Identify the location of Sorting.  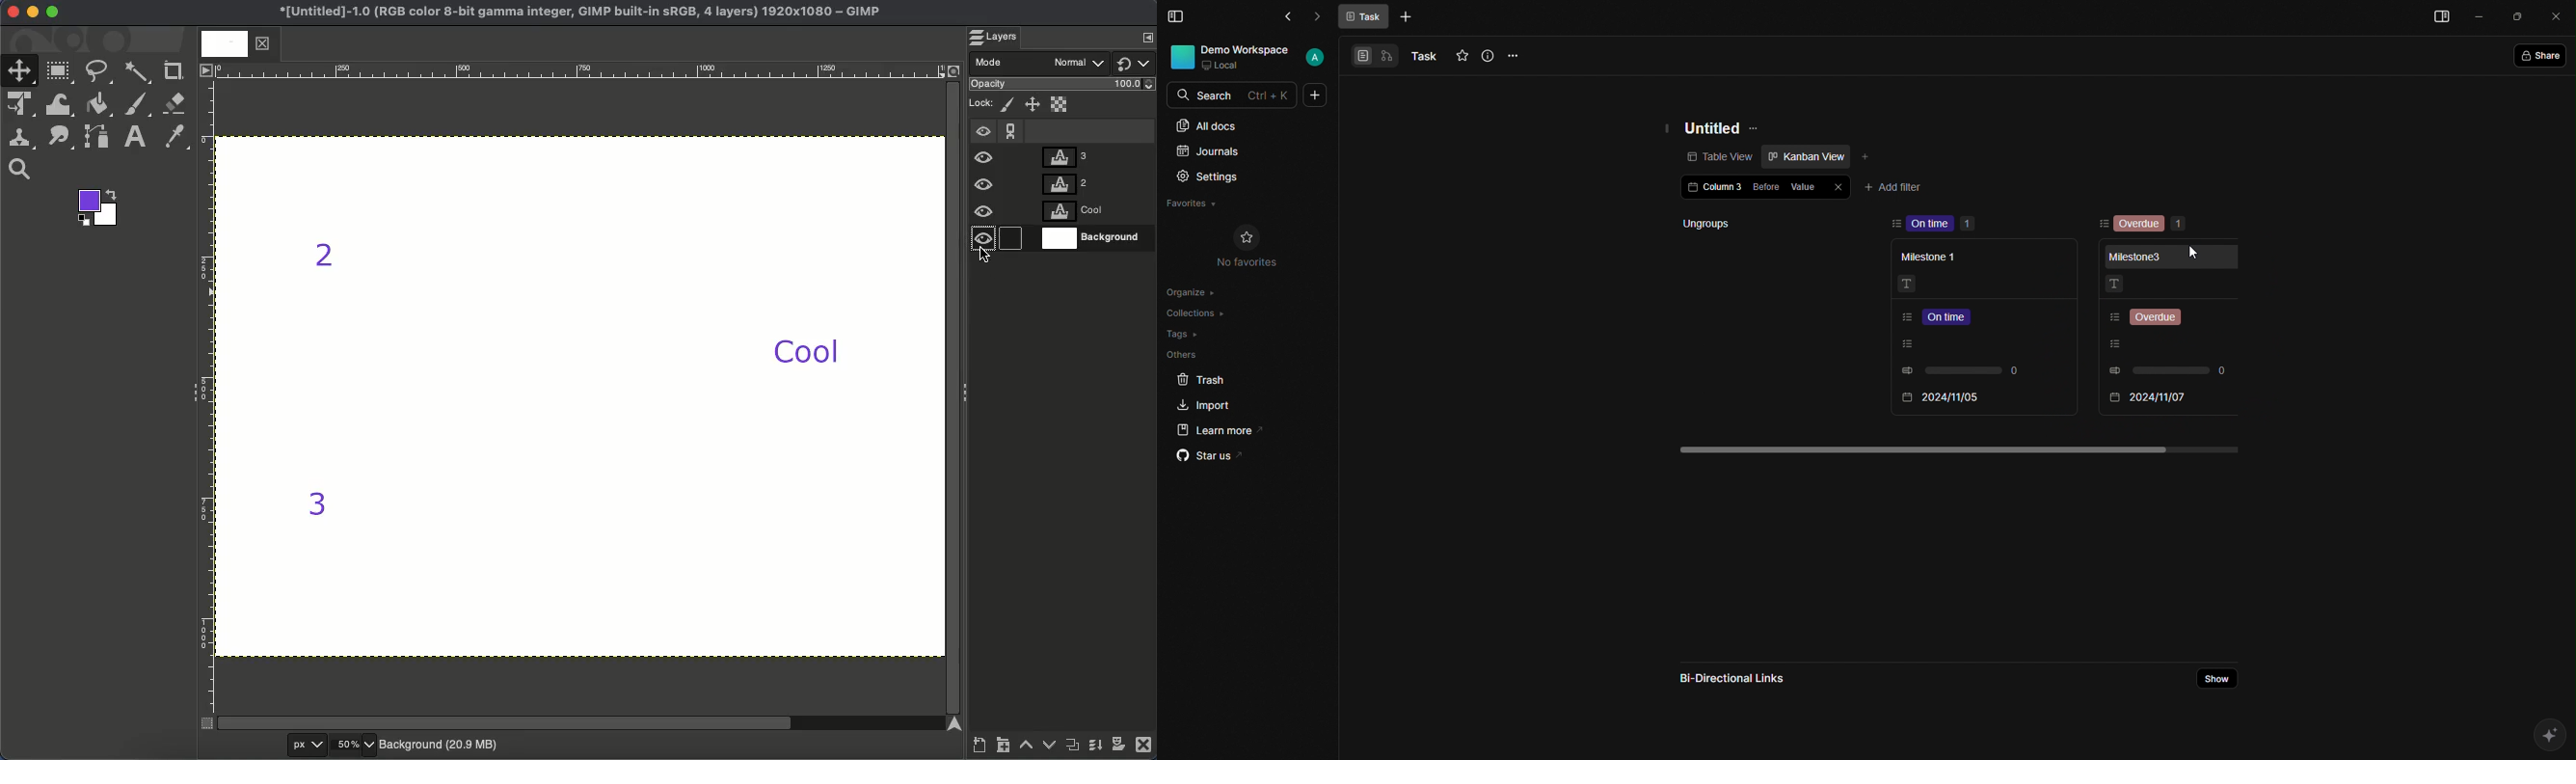
(2102, 223).